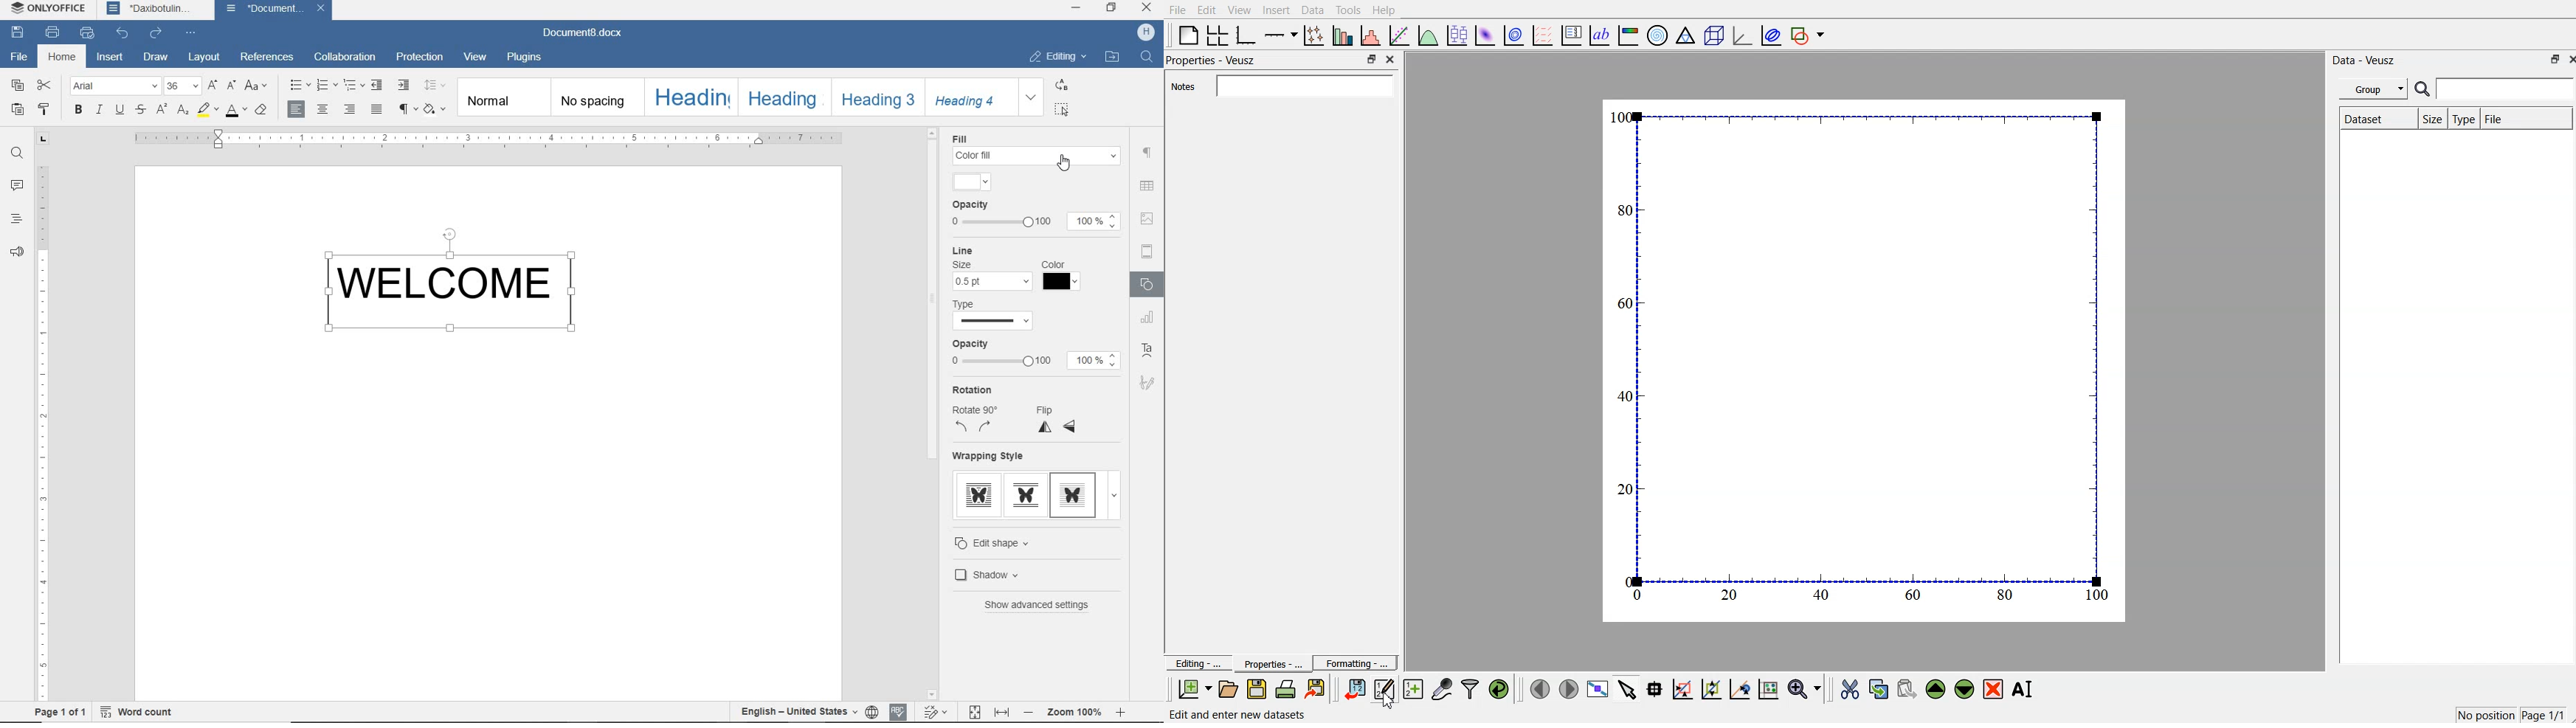 Image resolution: width=2576 pixels, height=728 pixels. Describe the element at coordinates (1011, 574) in the screenshot. I see `shadow` at that location.